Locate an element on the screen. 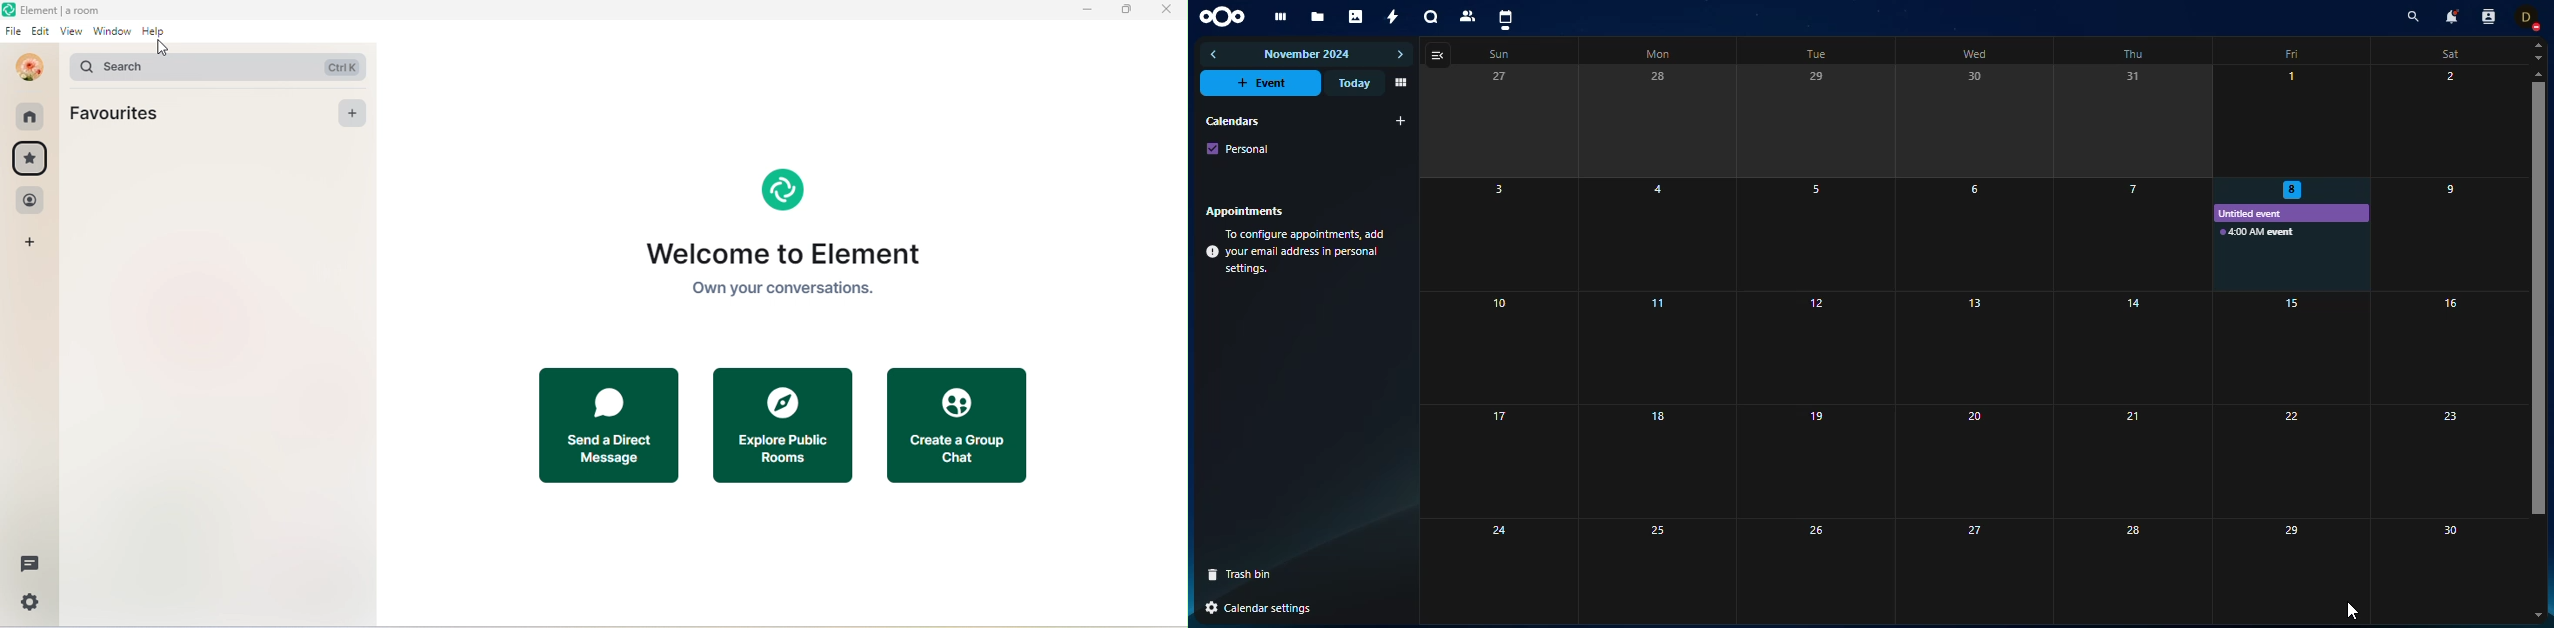 This screenshot has width=2576, height=644. mon is located at coordinates (1656, 55).